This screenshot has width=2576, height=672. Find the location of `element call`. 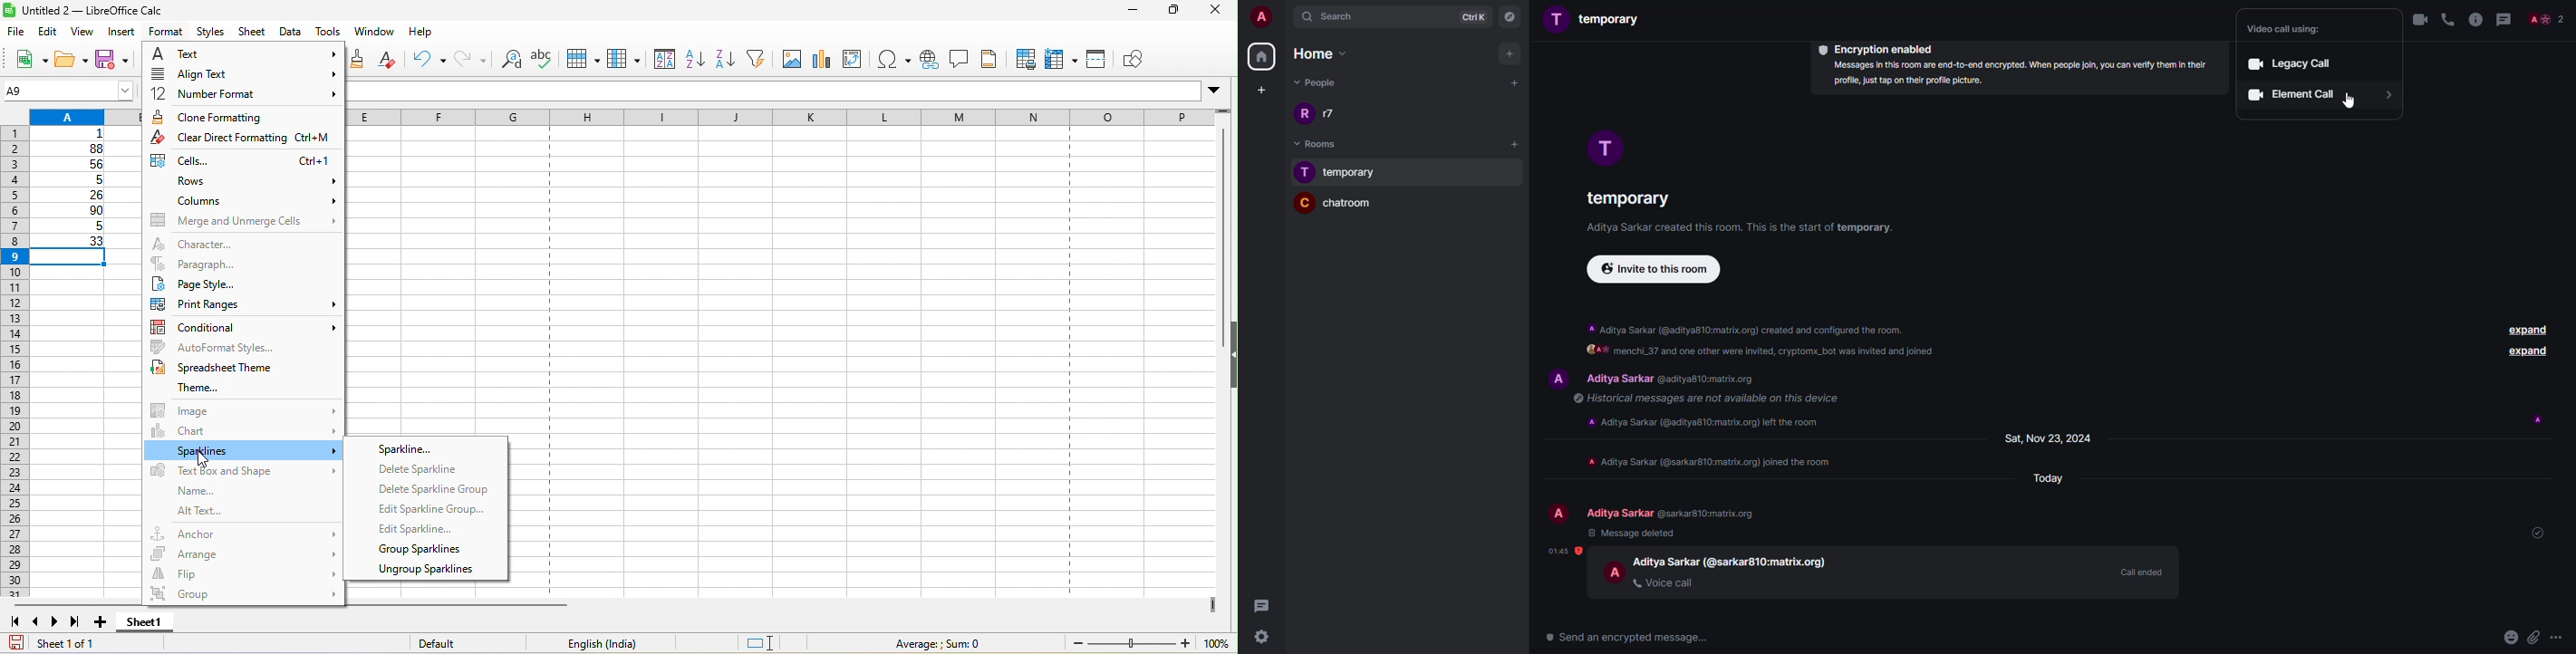

element call is located at coordinates (2319, 95).